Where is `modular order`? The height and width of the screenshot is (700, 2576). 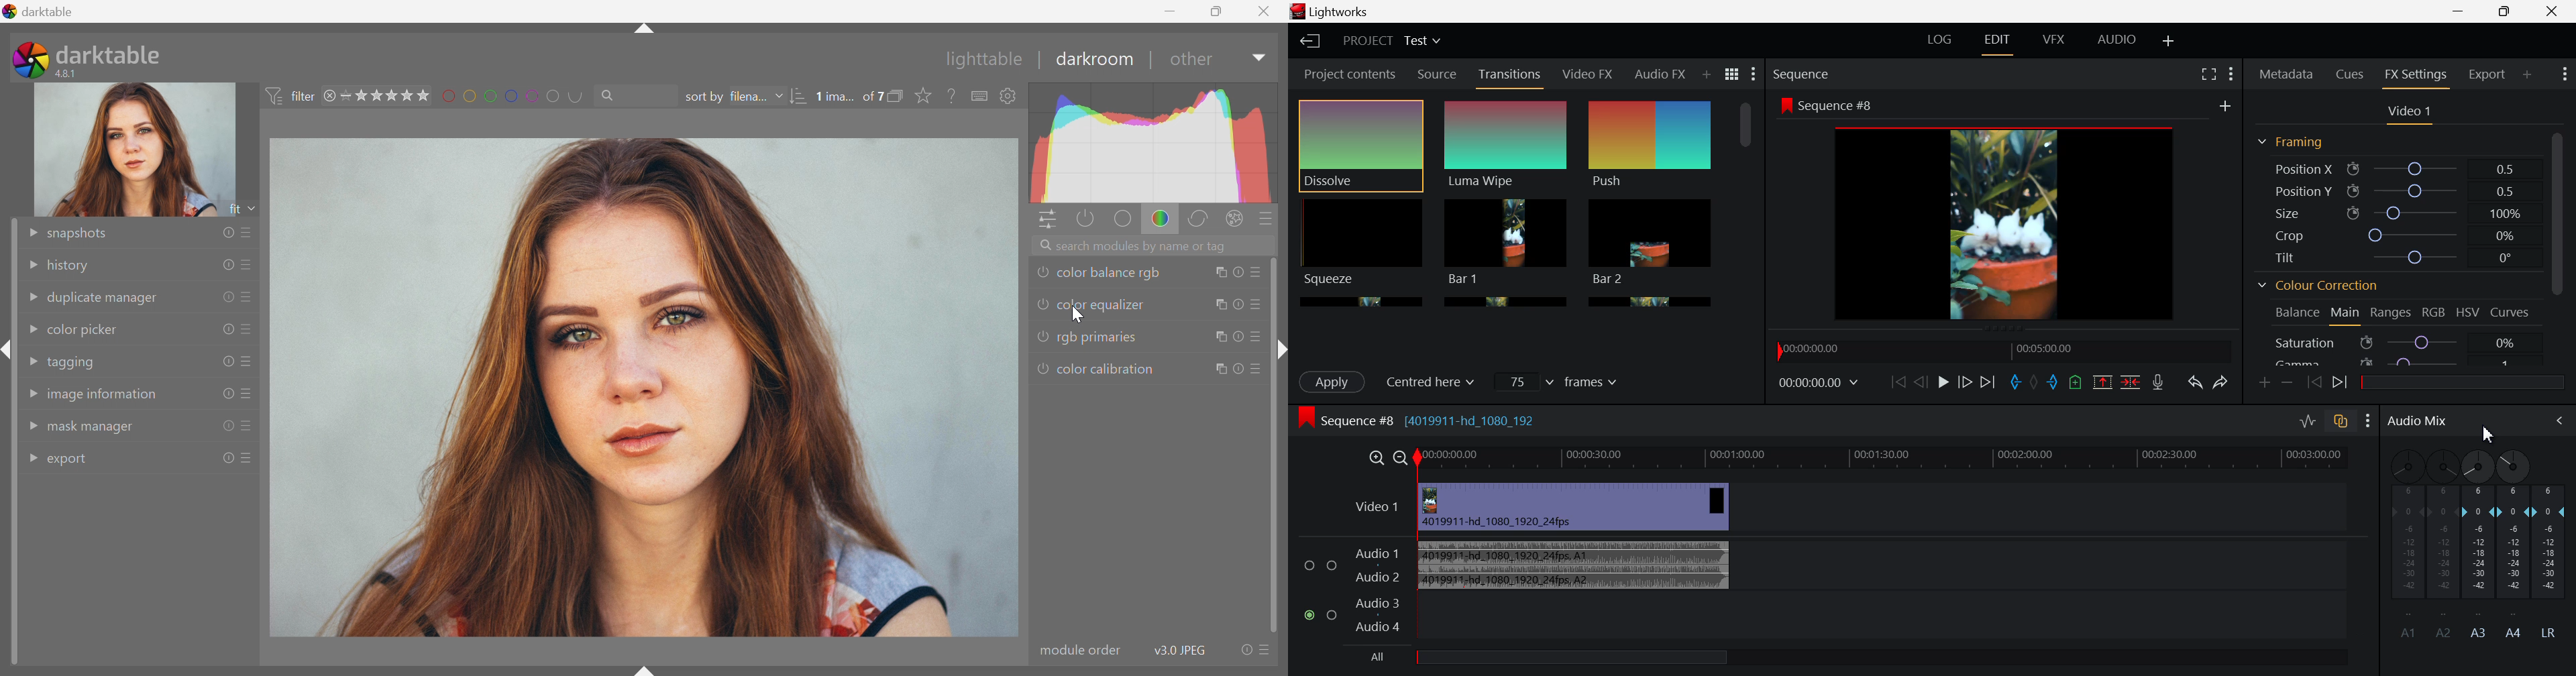 modular order is located at coordinates (1081, 649).